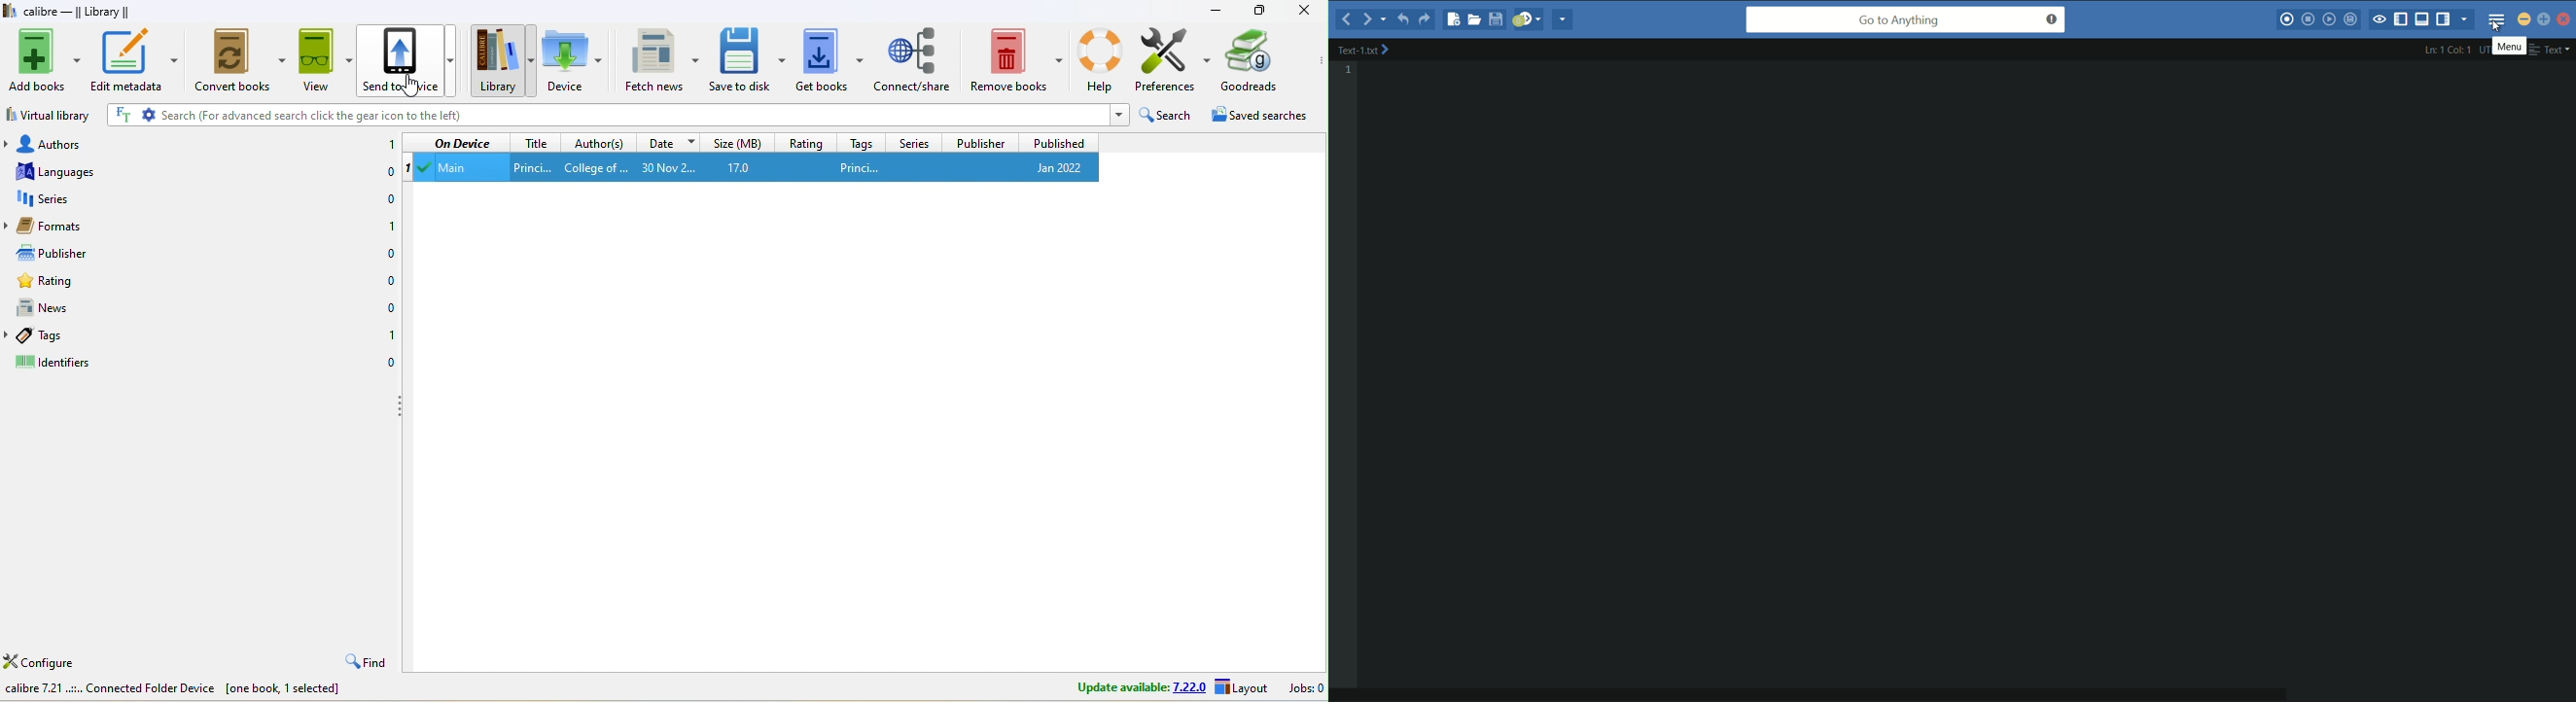 The height and width of the screenshot is (728, 2576). What do you see at coordinates (240, 63) in the screenshot?
I see `convert books` at bounding box center [240, 63].